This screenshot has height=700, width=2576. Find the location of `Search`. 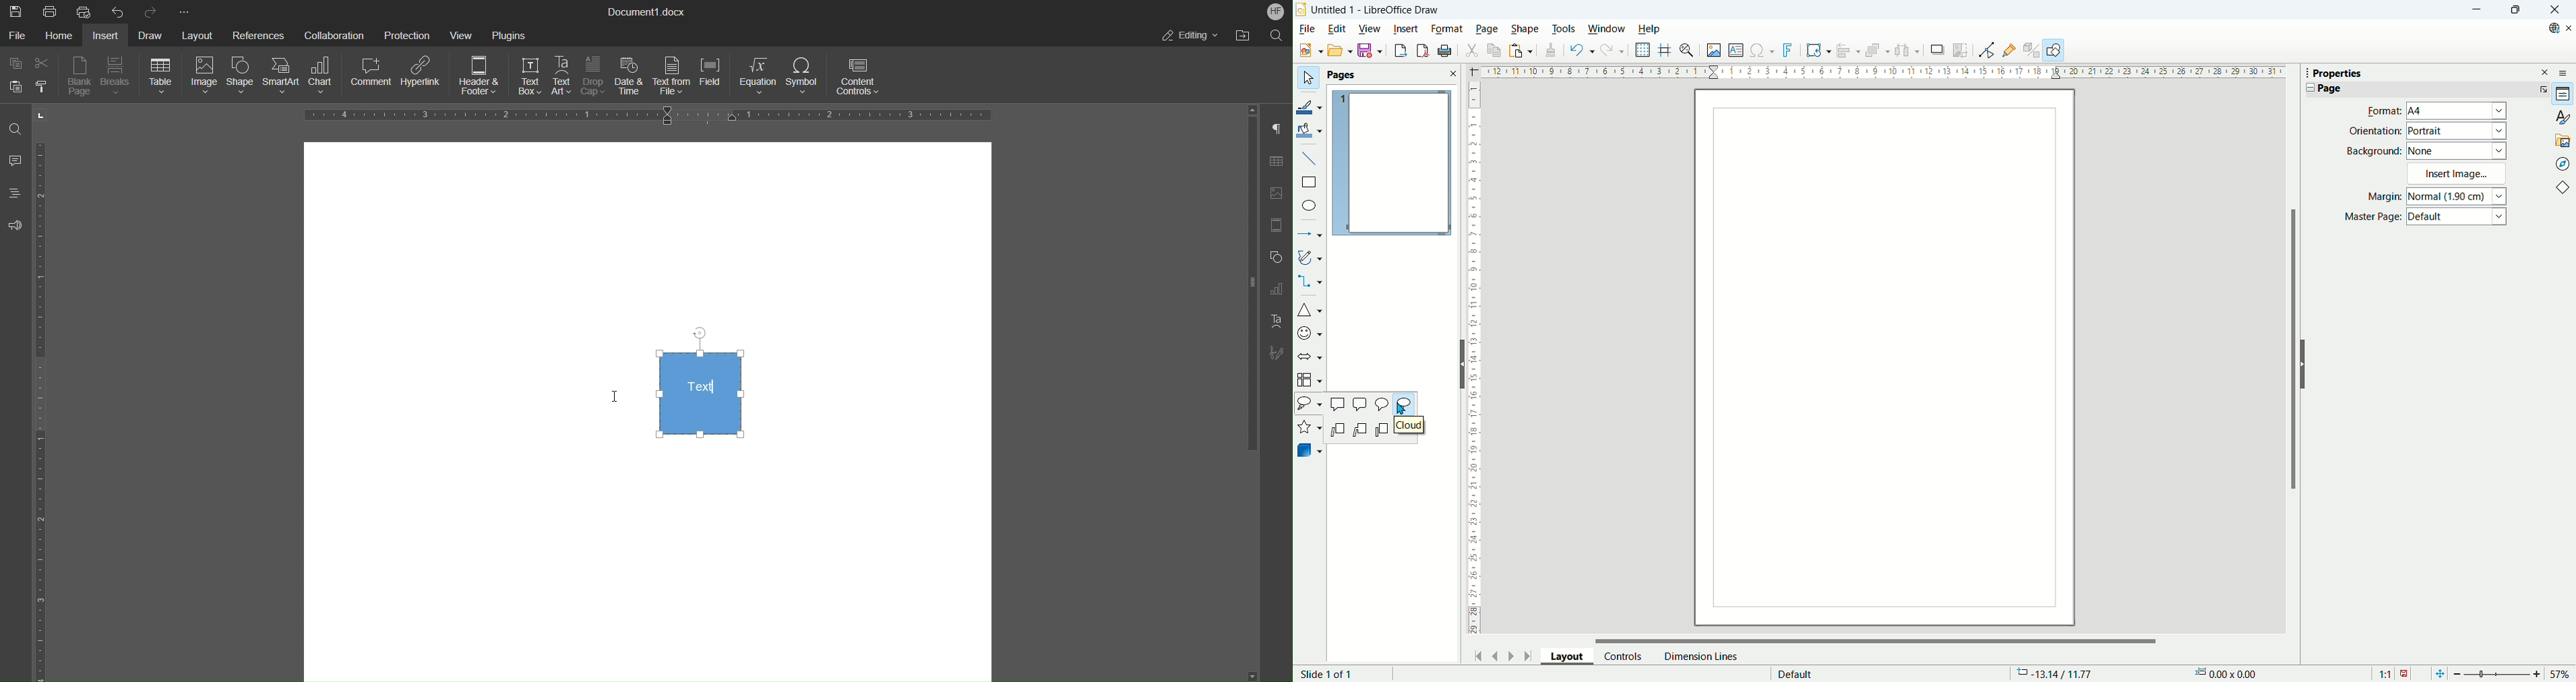

Search is located at coordinates (1274, 36).